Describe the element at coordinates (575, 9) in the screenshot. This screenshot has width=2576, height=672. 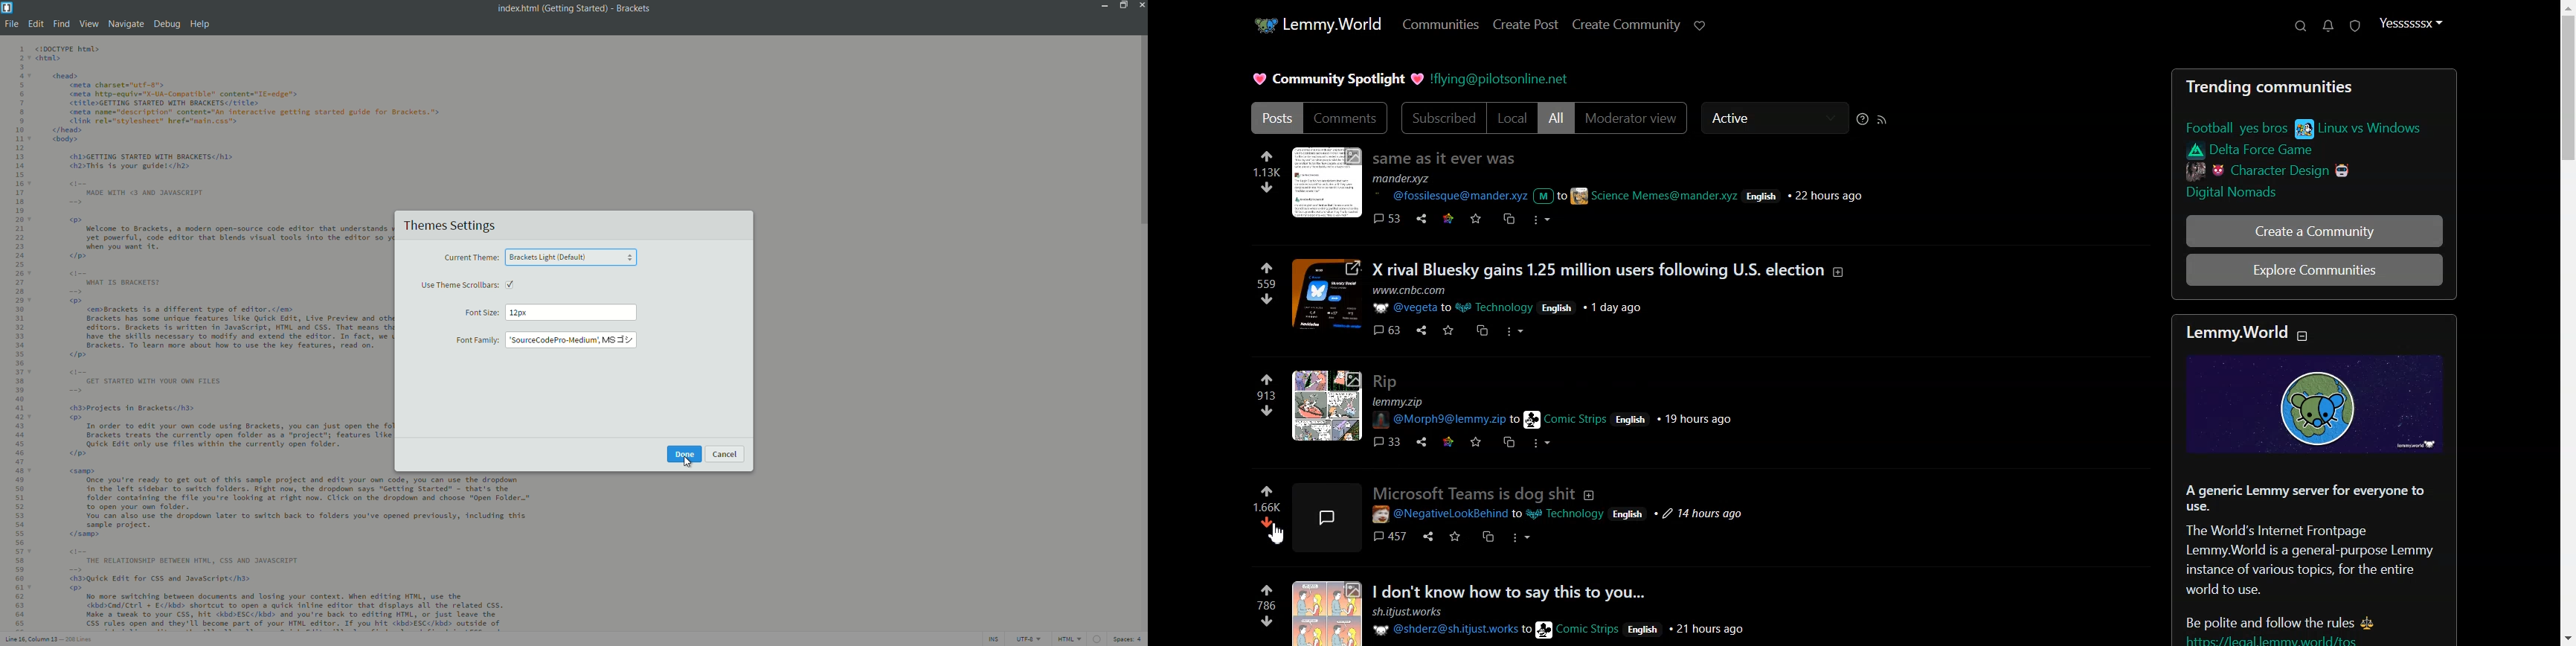
I see `getting started` at that location.